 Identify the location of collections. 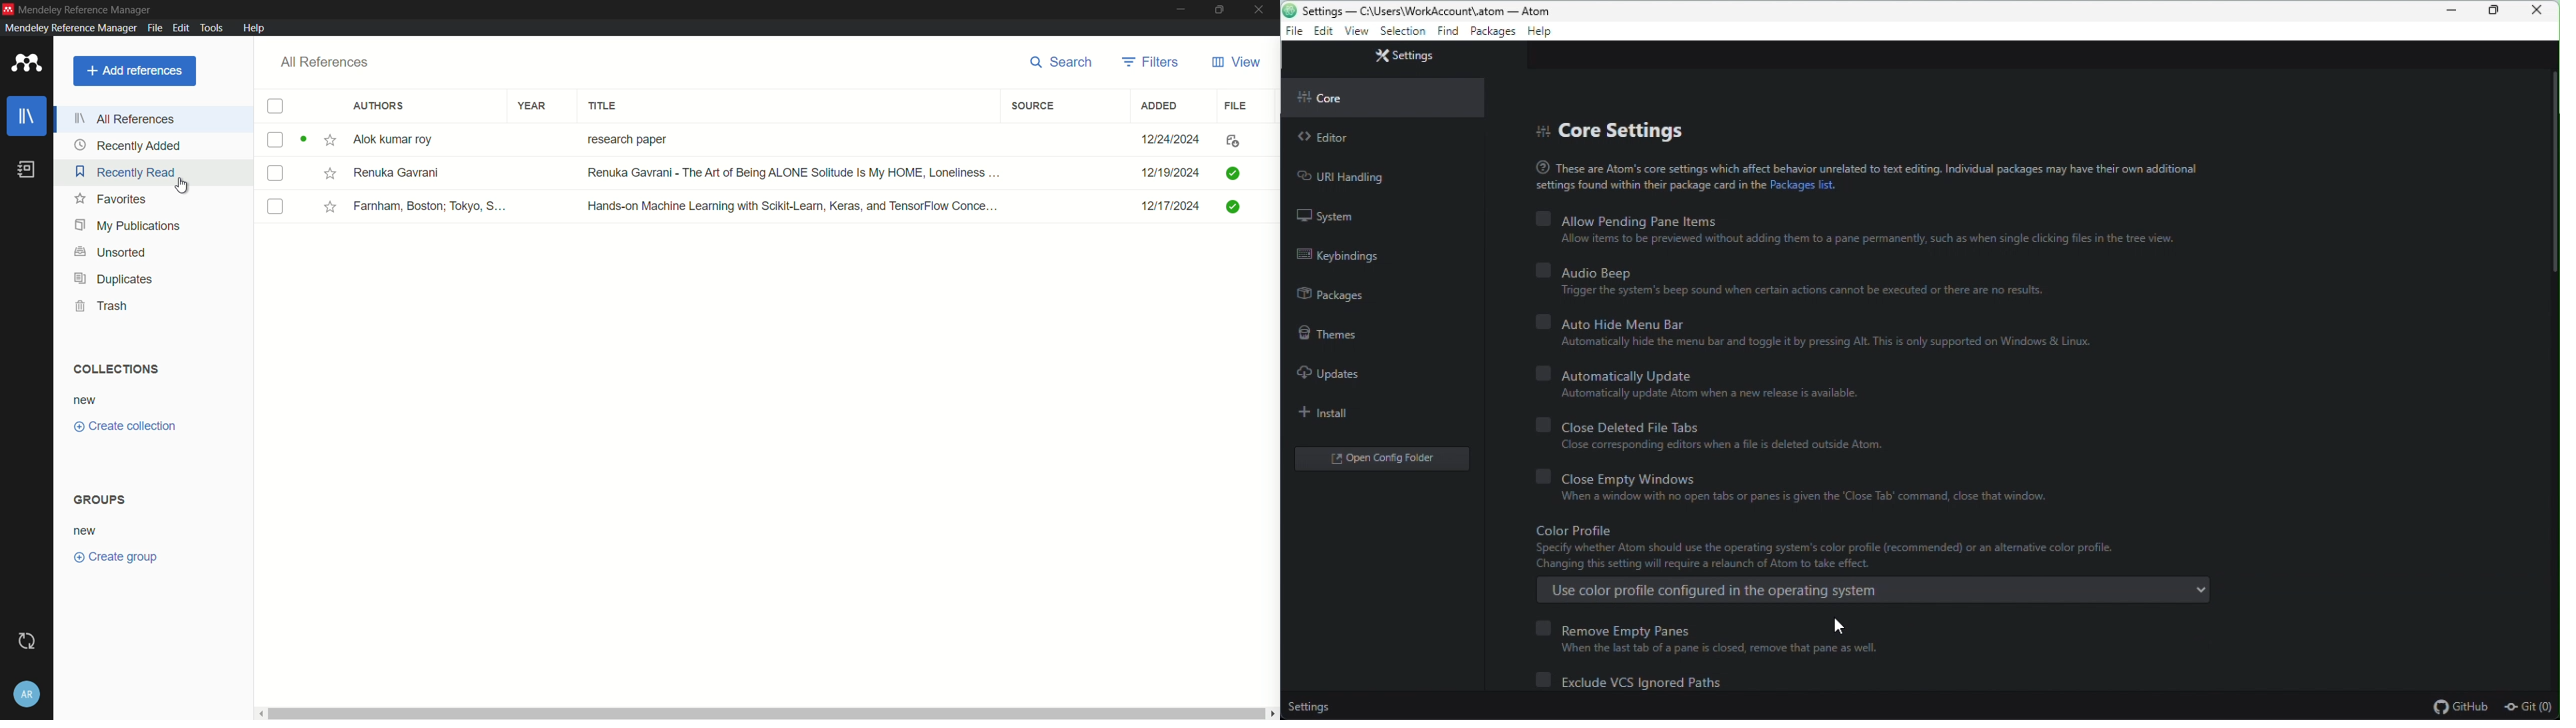
(115, 369).